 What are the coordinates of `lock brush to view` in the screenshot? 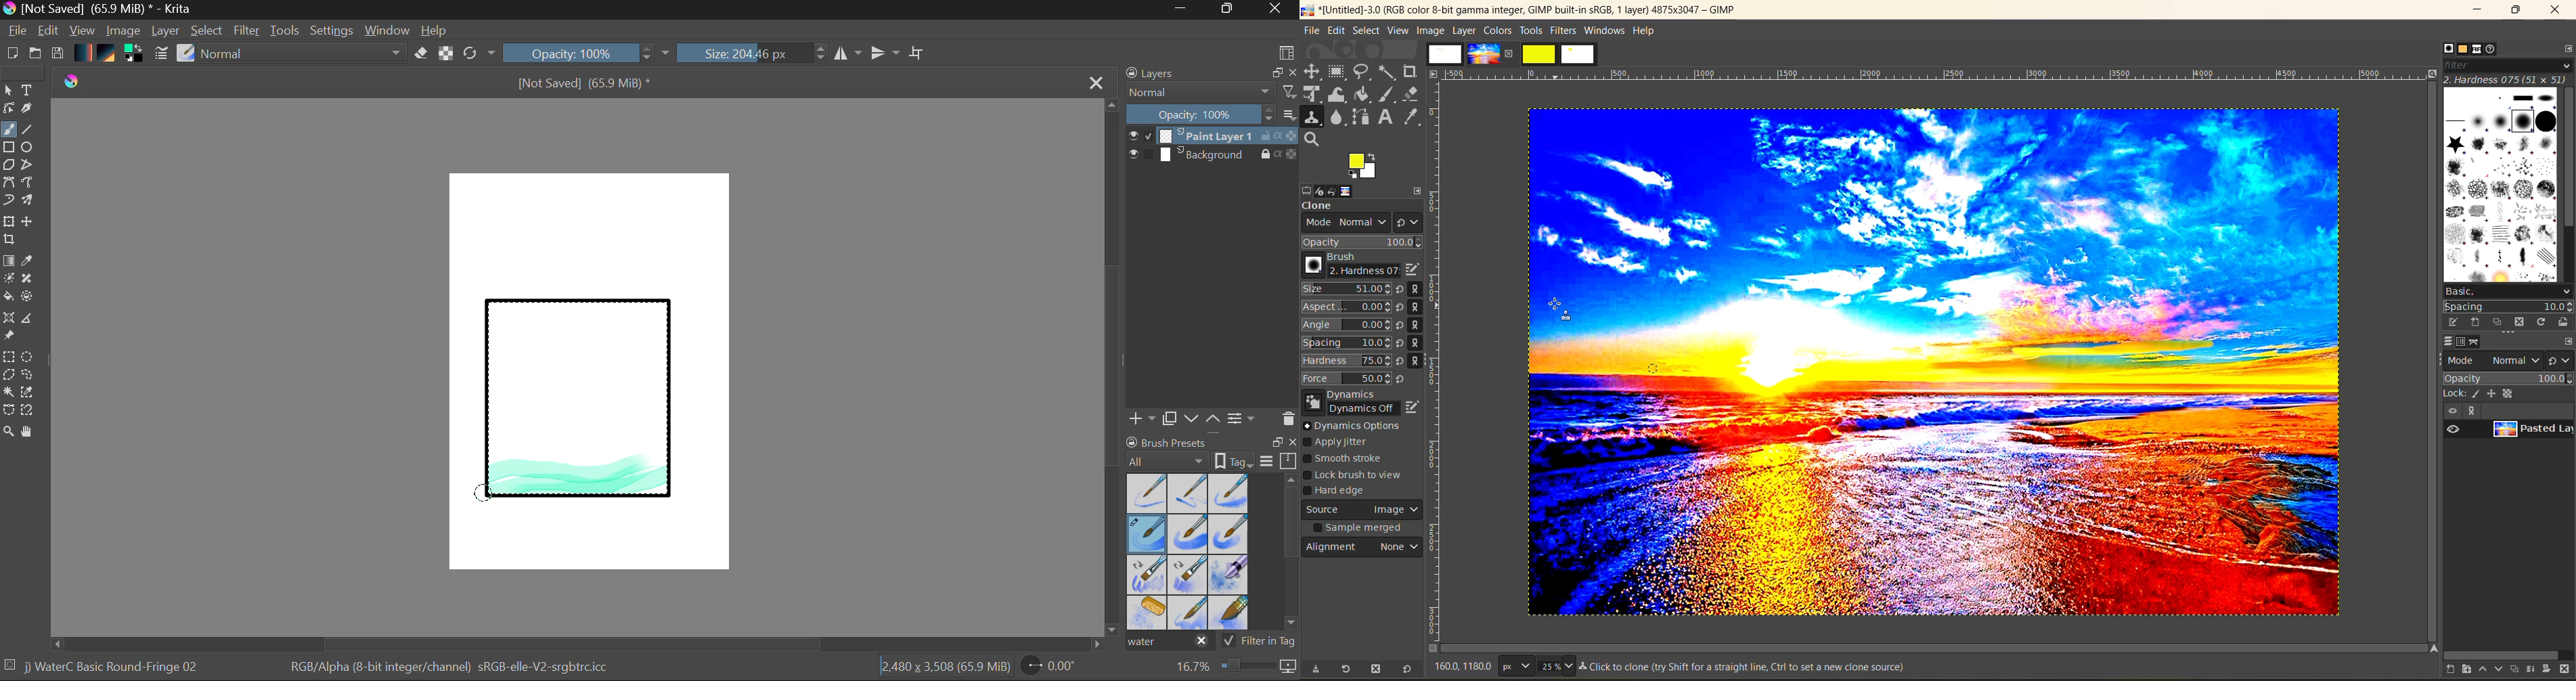 It's located at (1359, 476).